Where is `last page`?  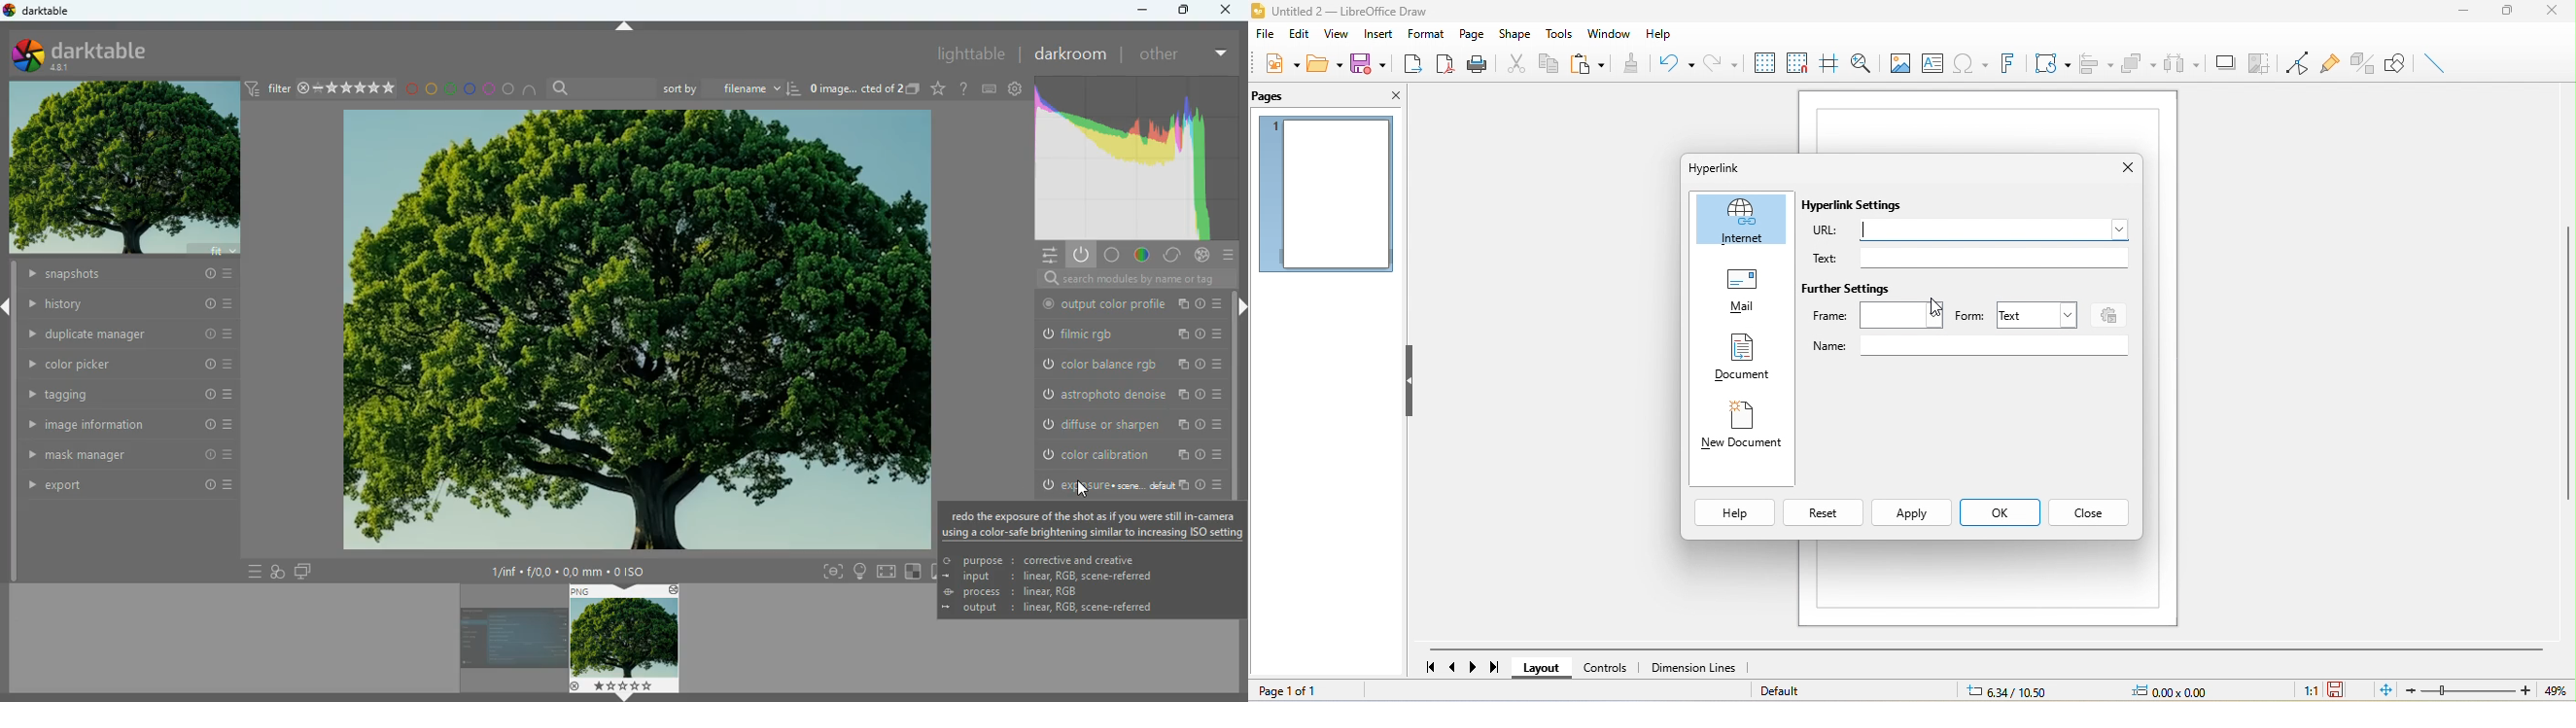
last page is located at coordinates (1497, 669).